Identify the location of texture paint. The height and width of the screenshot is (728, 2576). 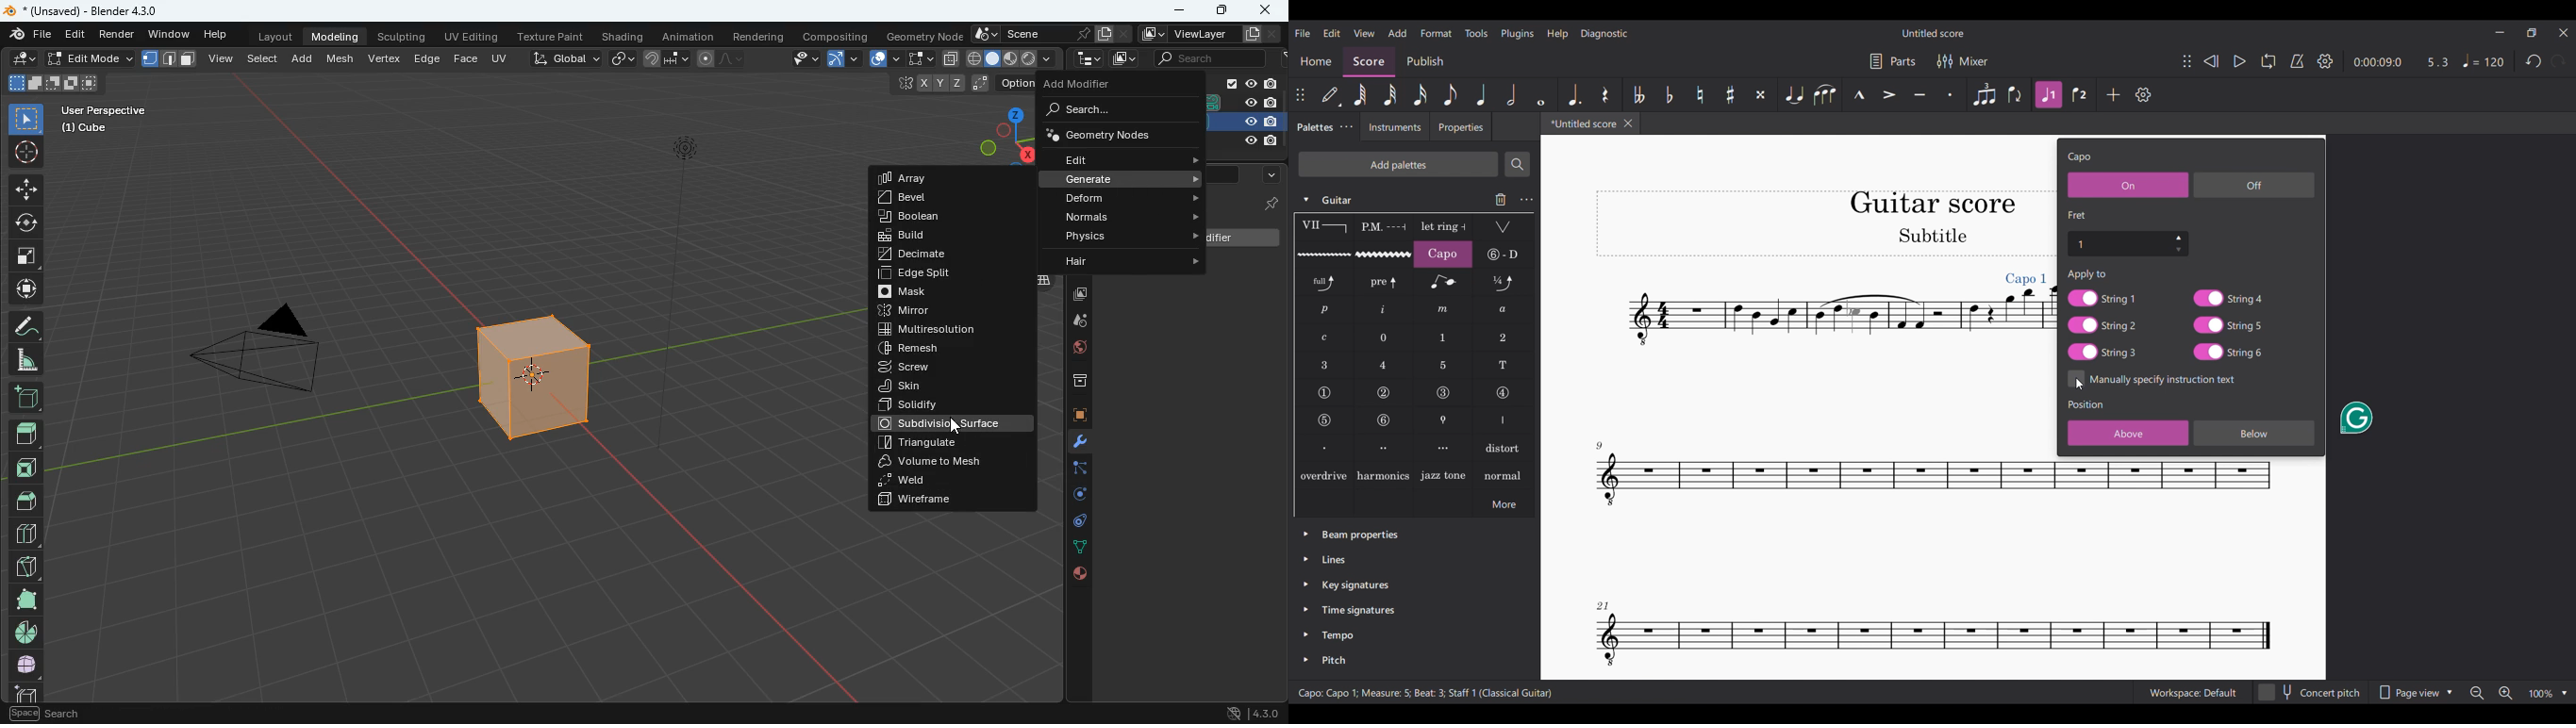
(553, 36).